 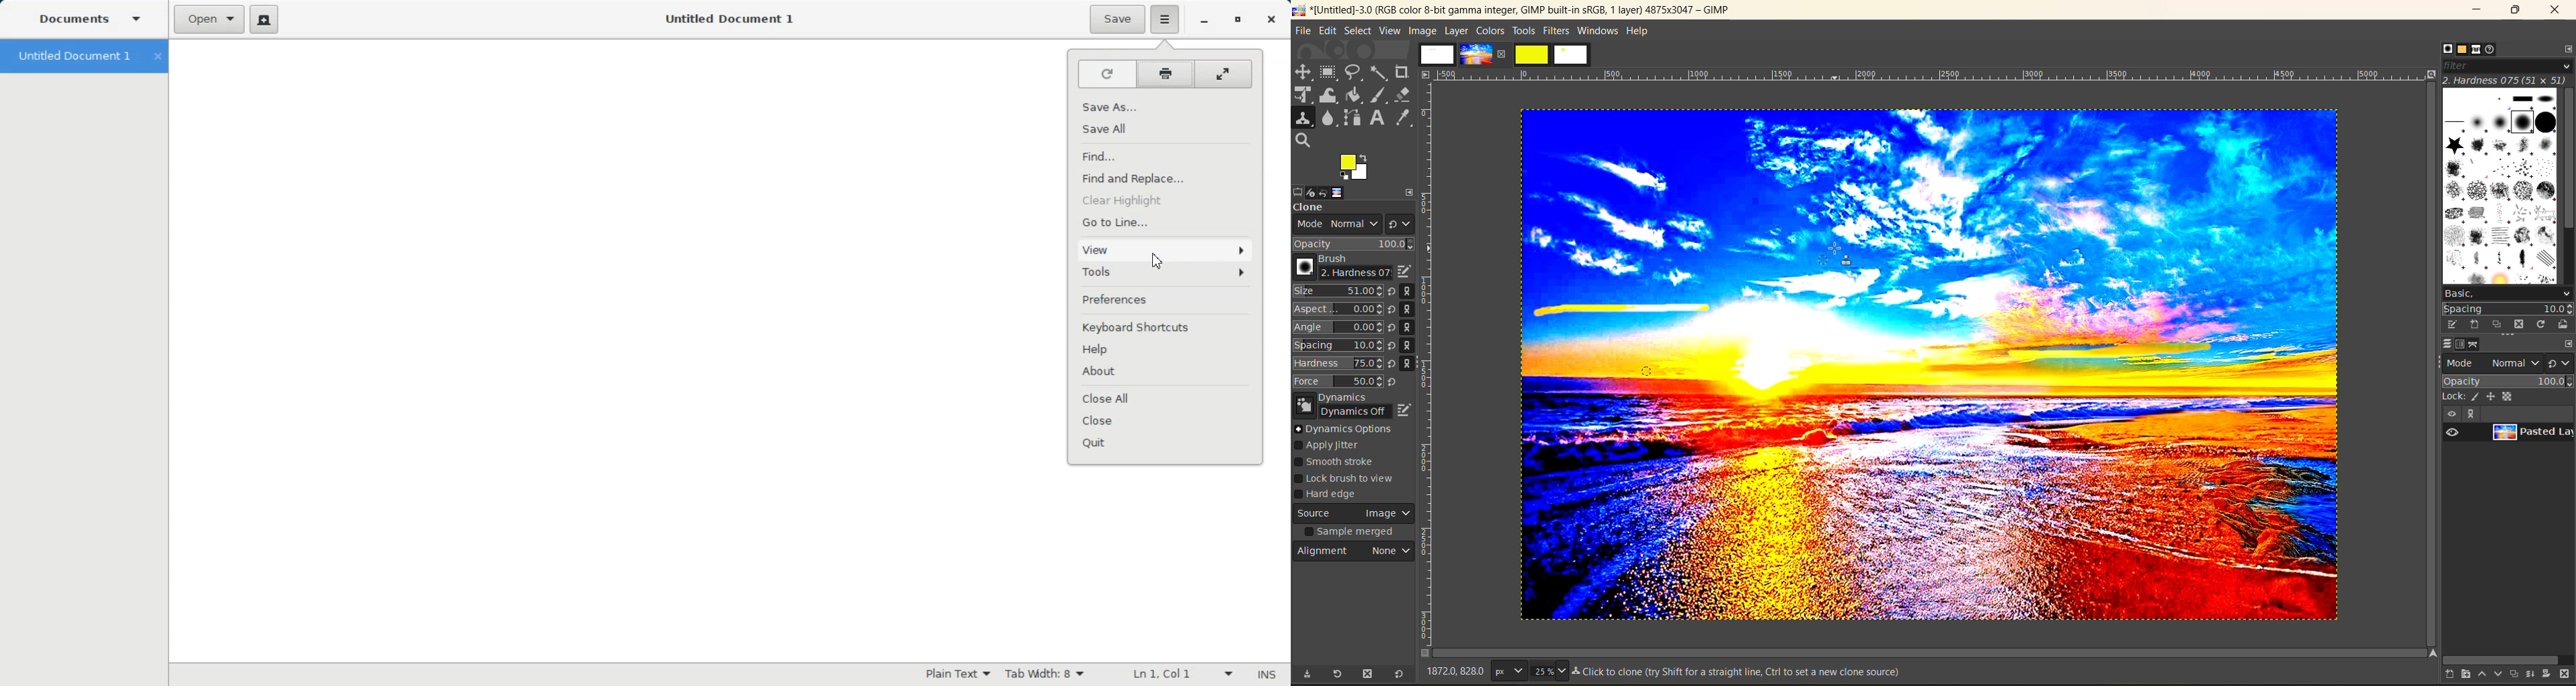 What do you see at coordinates (2454, 433) in the screenshot?
I see `preview` at bounding box center [2454, 433].